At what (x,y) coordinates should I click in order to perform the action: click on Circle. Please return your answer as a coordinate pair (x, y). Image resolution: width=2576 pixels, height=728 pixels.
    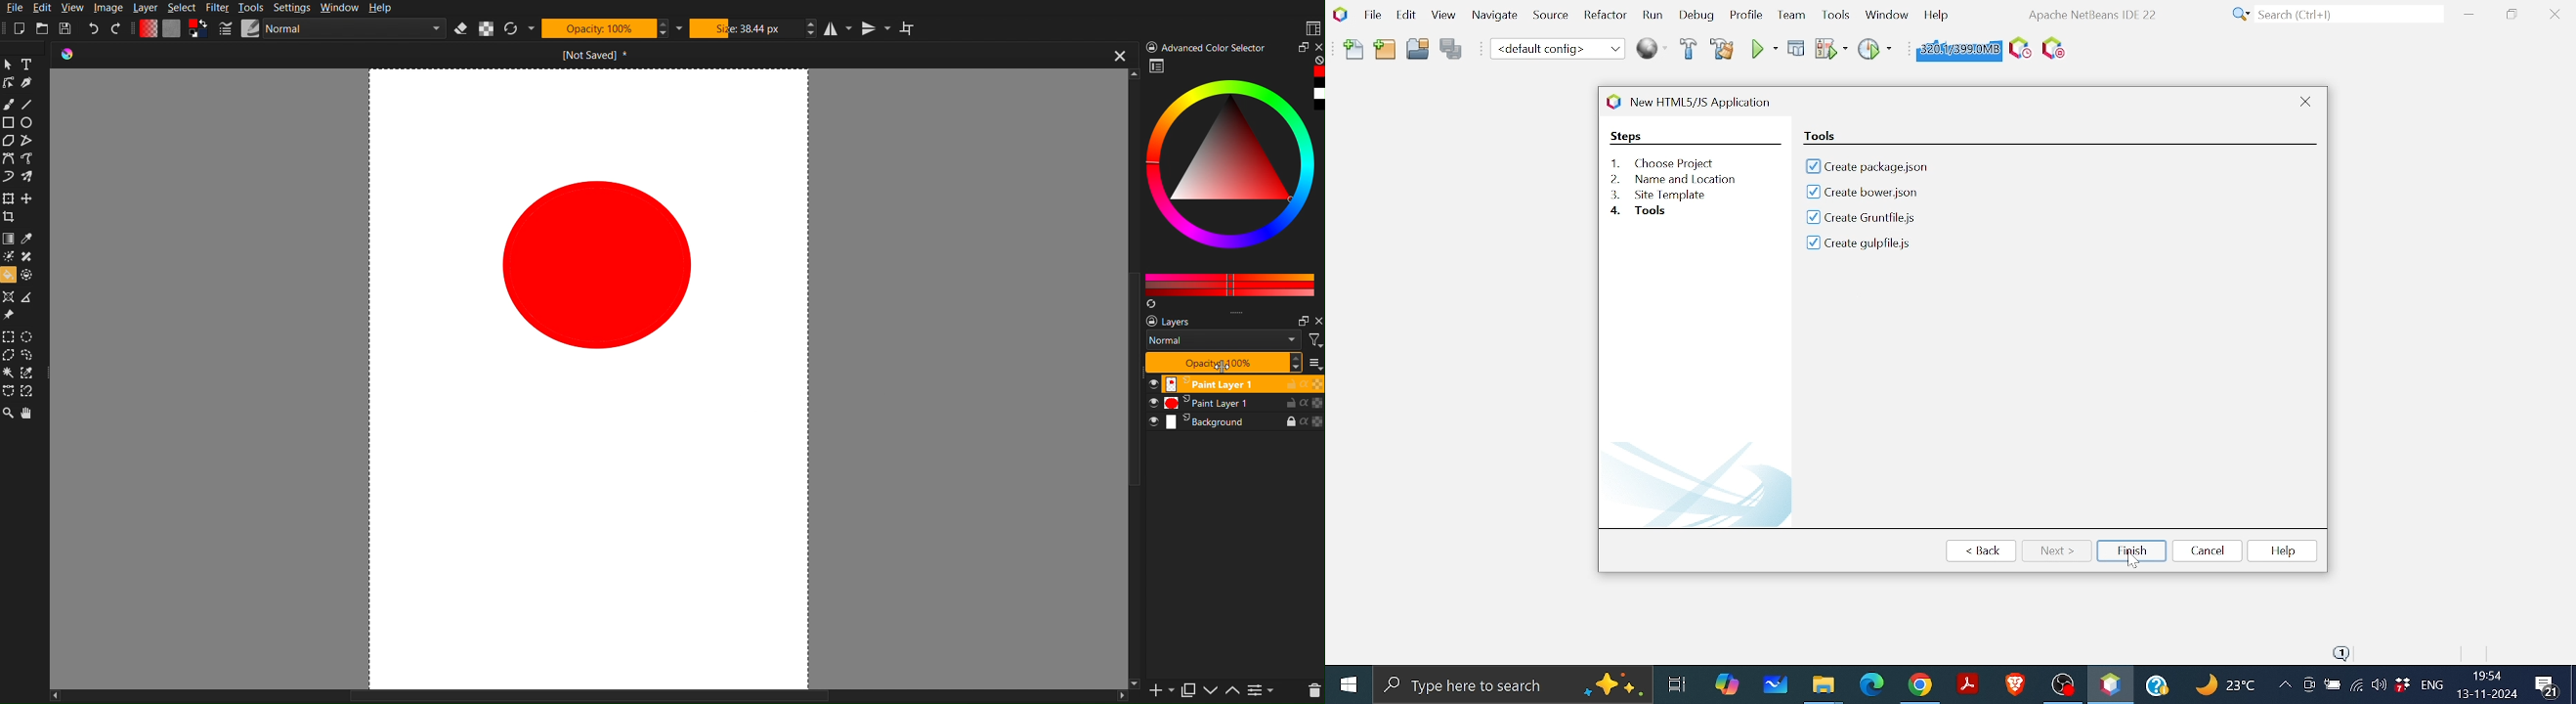
    Looking at the image, I should click on (599, 268).